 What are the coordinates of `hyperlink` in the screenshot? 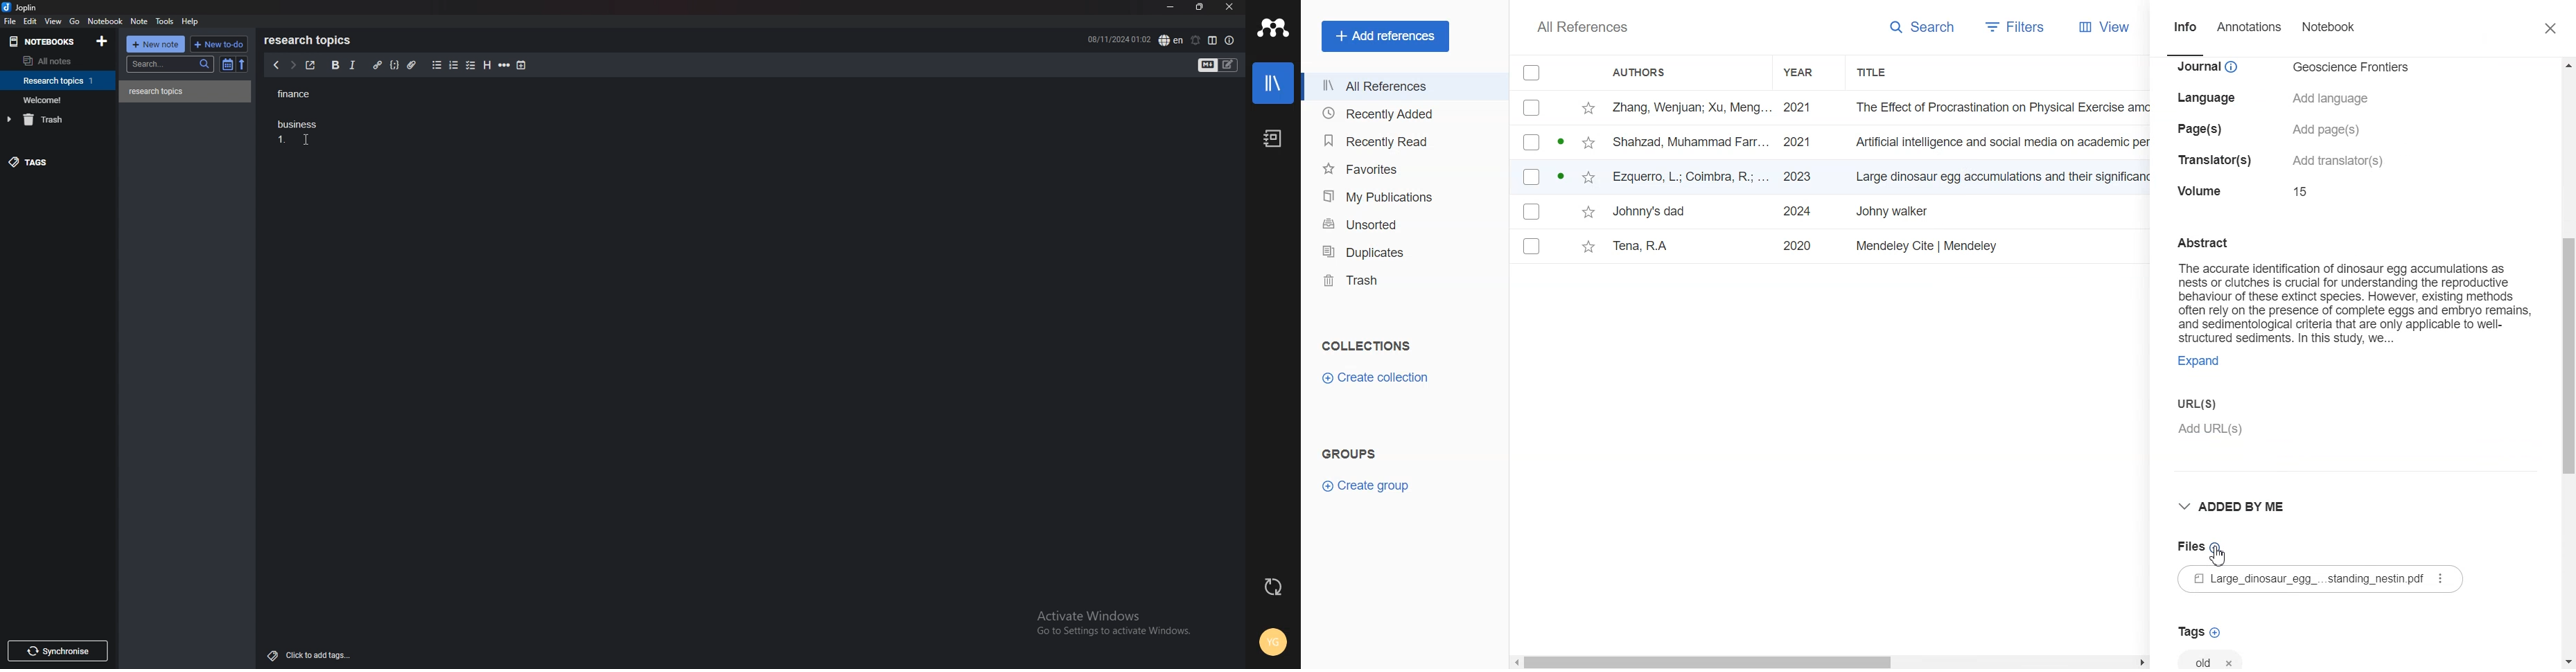 It's located at (377, 65).